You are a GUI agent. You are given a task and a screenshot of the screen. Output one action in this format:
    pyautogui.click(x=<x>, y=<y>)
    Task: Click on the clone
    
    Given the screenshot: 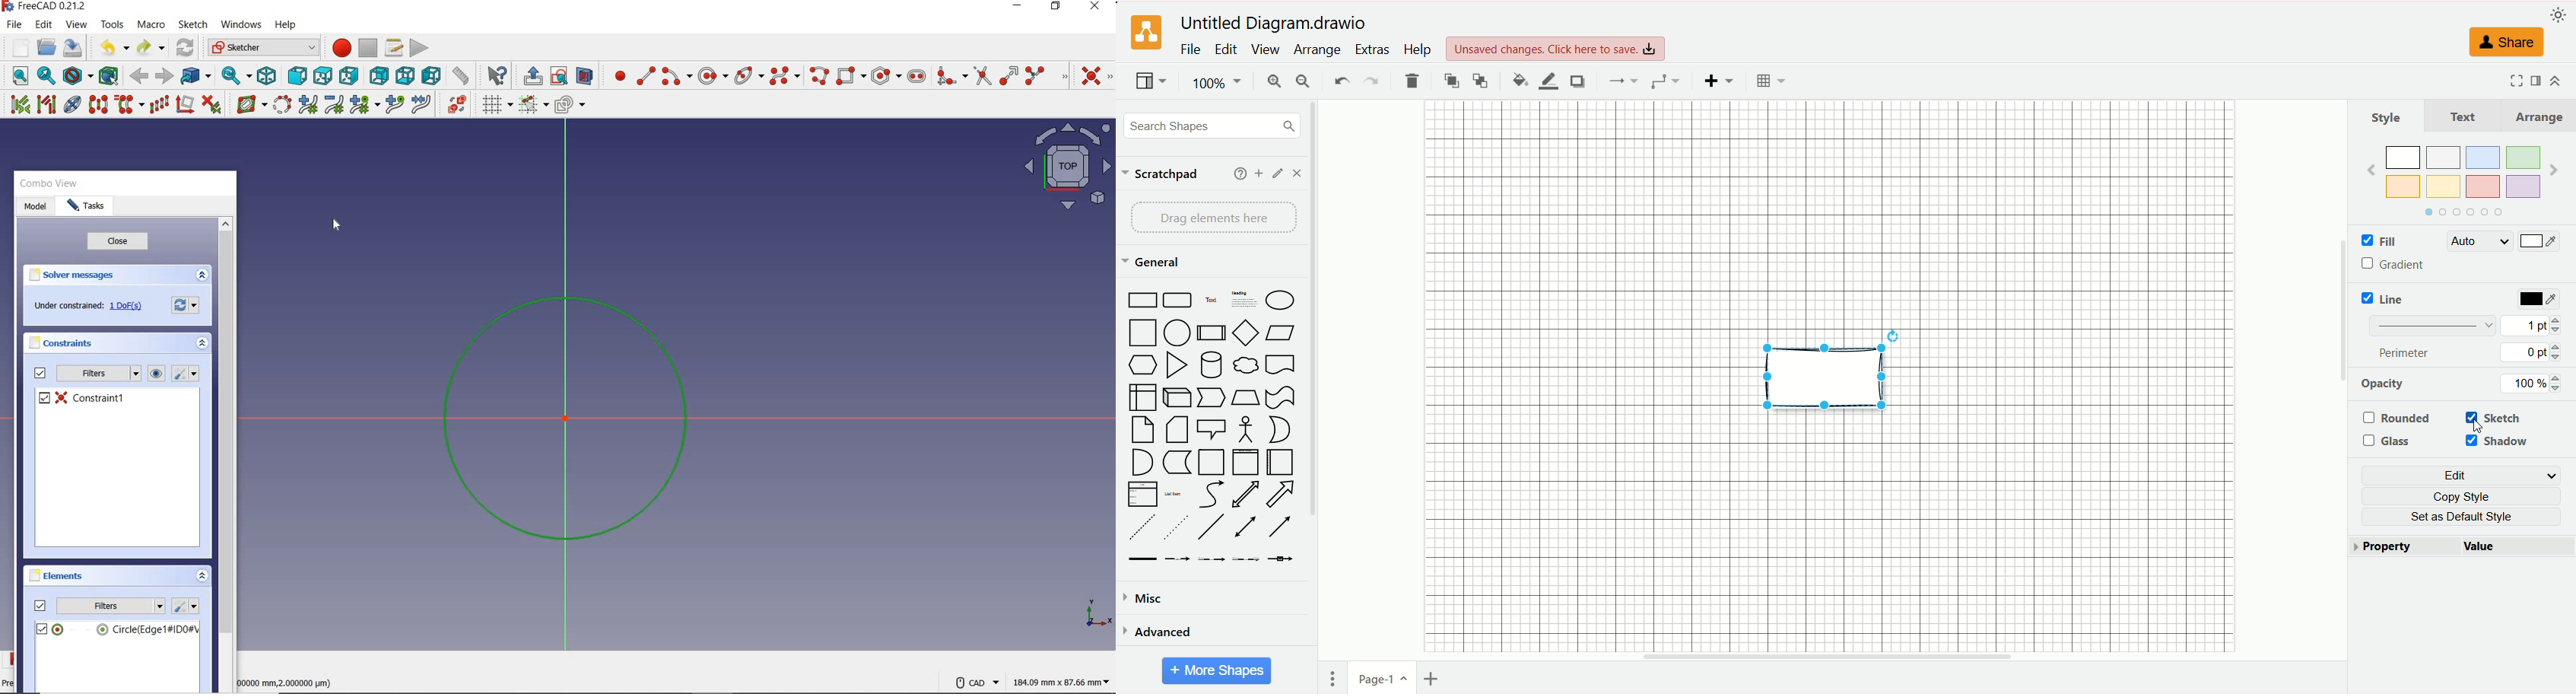 What is the action you would take?
    pyautogui.click(x=128, y=104)
    